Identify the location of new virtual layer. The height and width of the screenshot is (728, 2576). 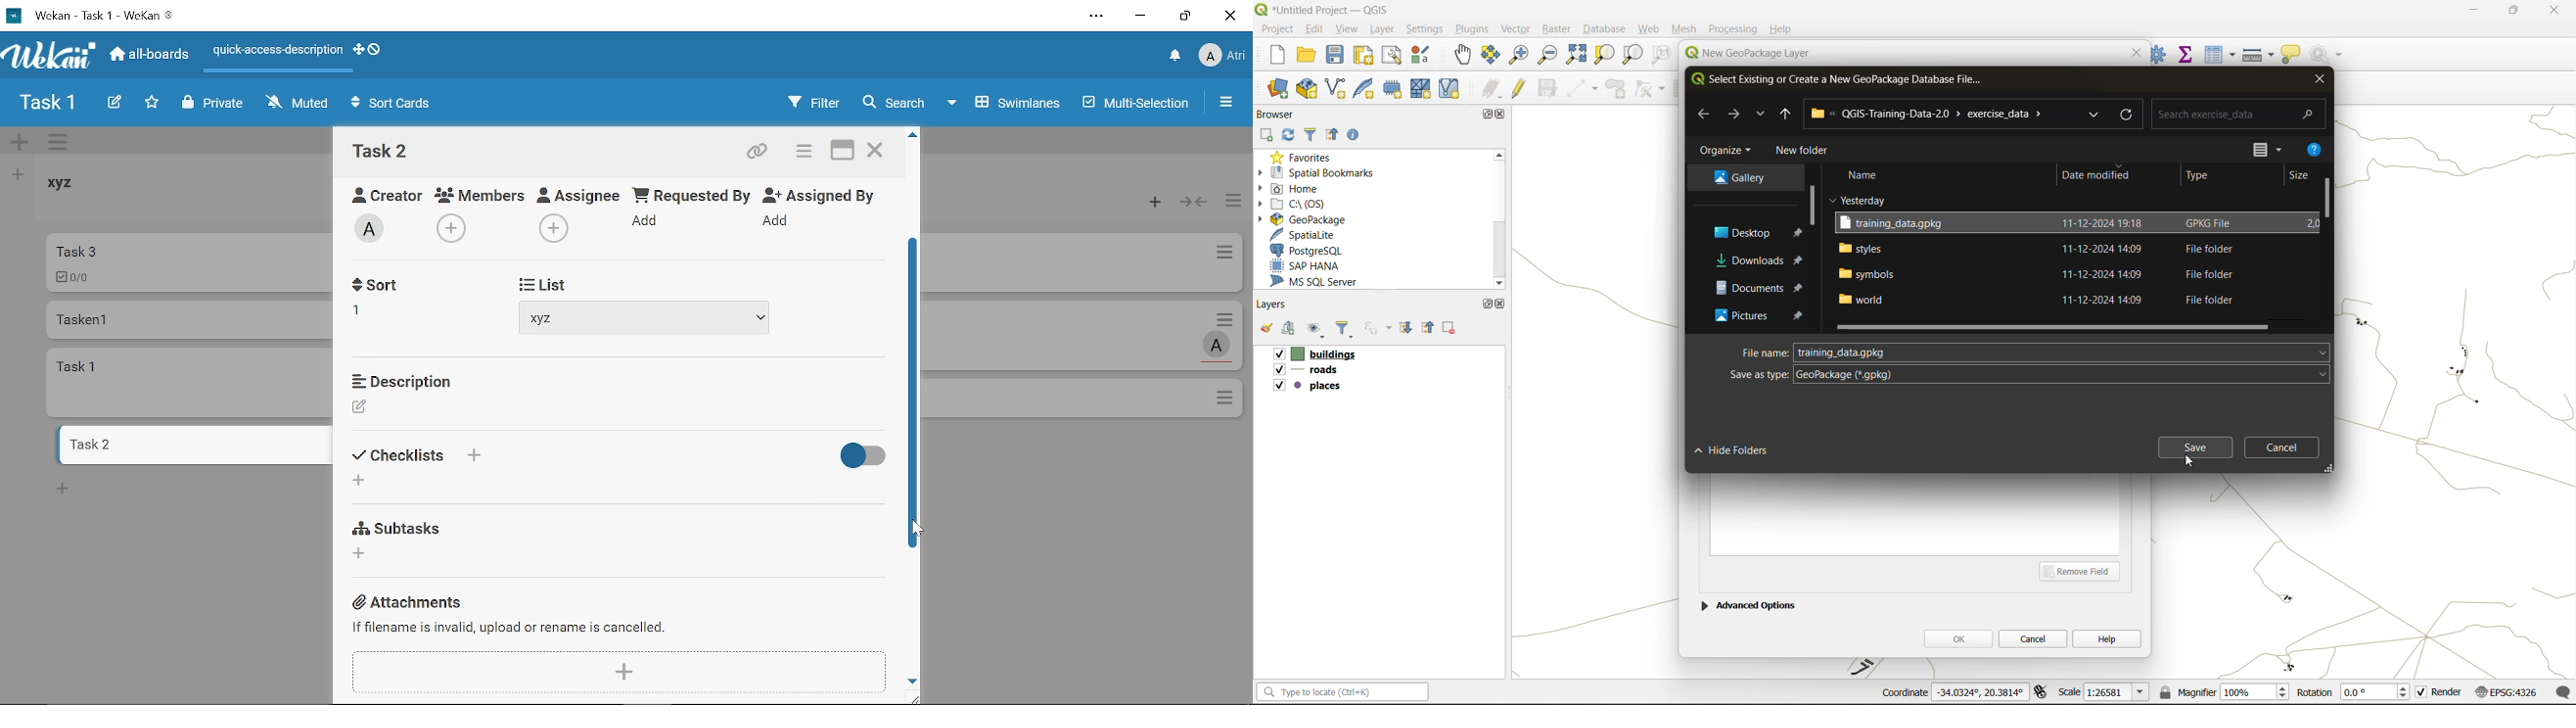
(1449, 89).